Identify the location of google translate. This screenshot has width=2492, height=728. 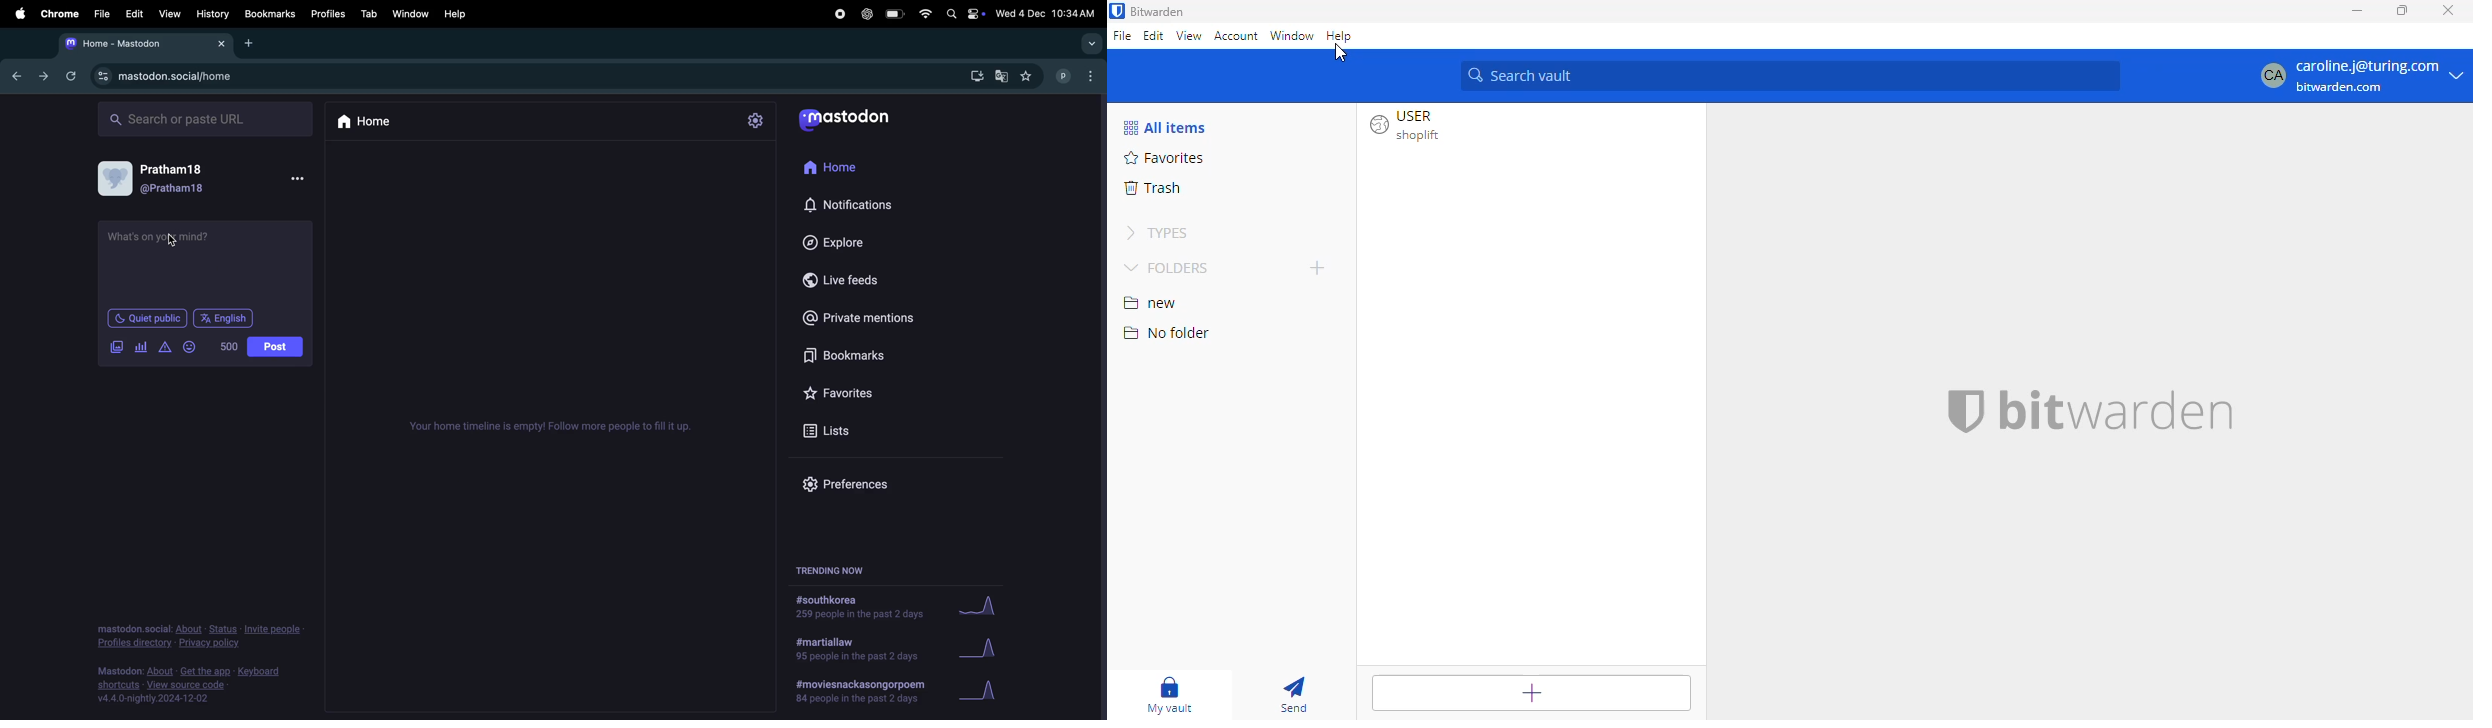
(1000, 76).